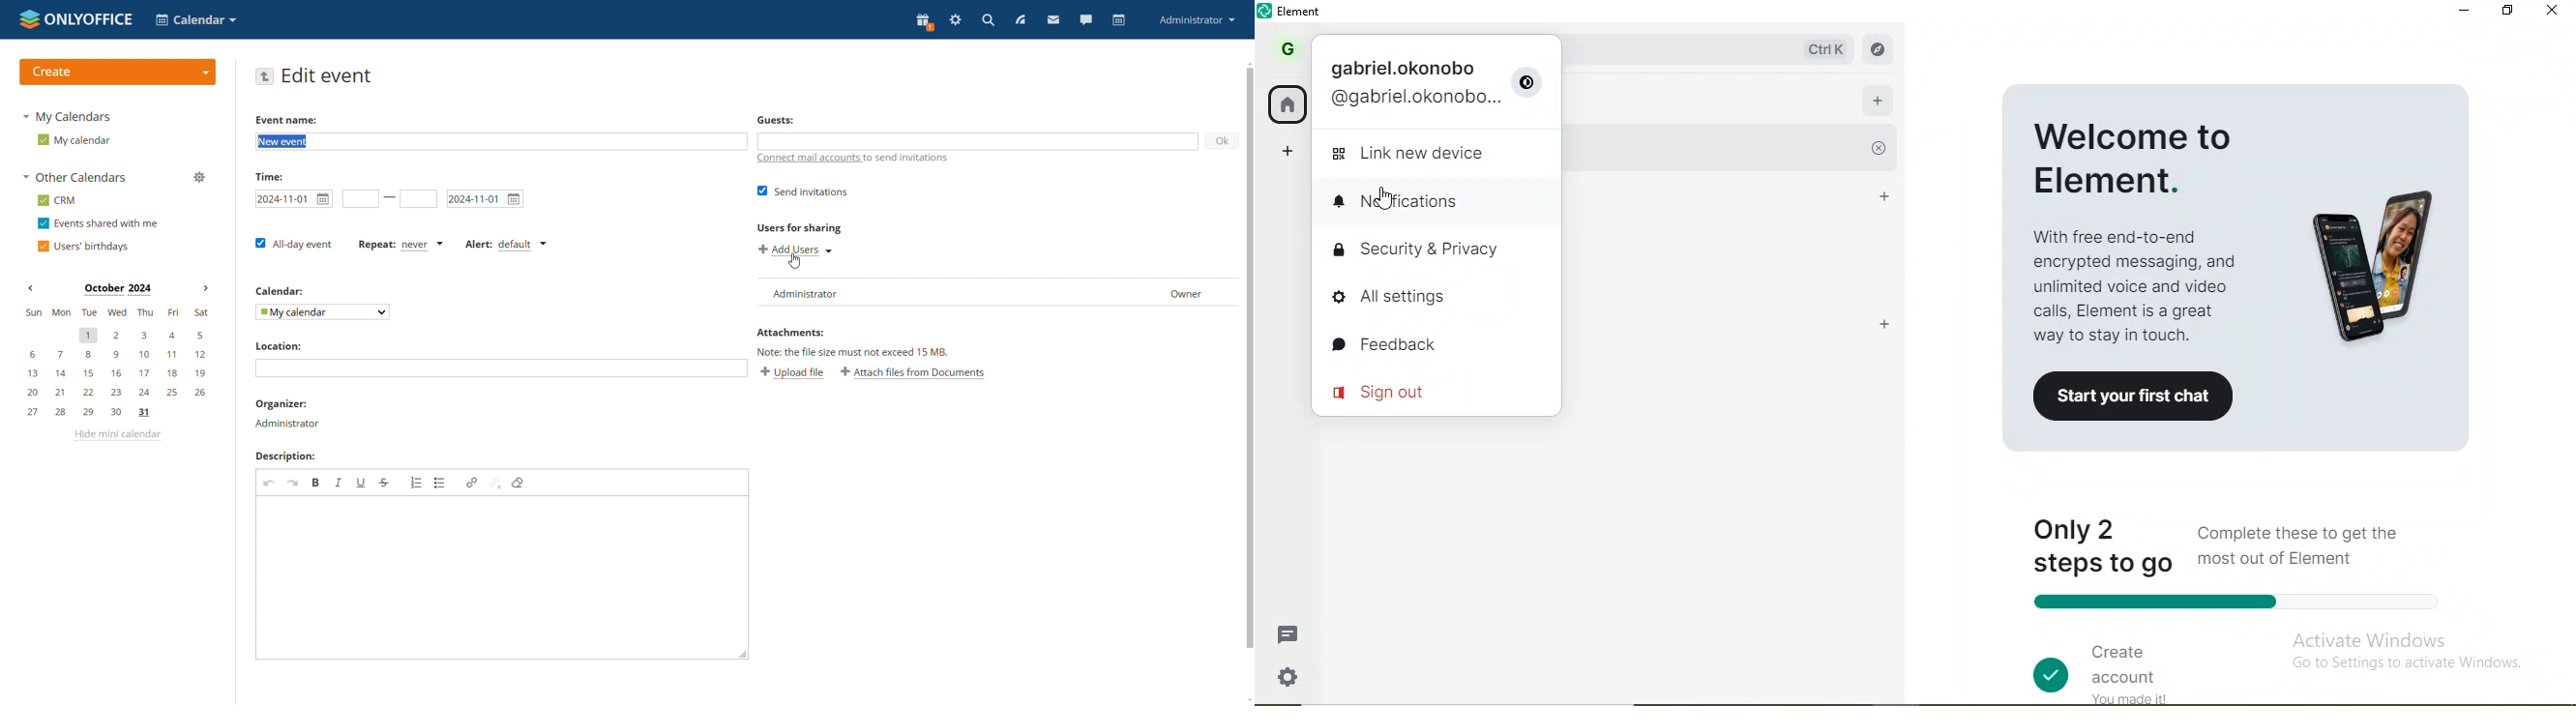  I want to click on notifications, so click(1439, 203).